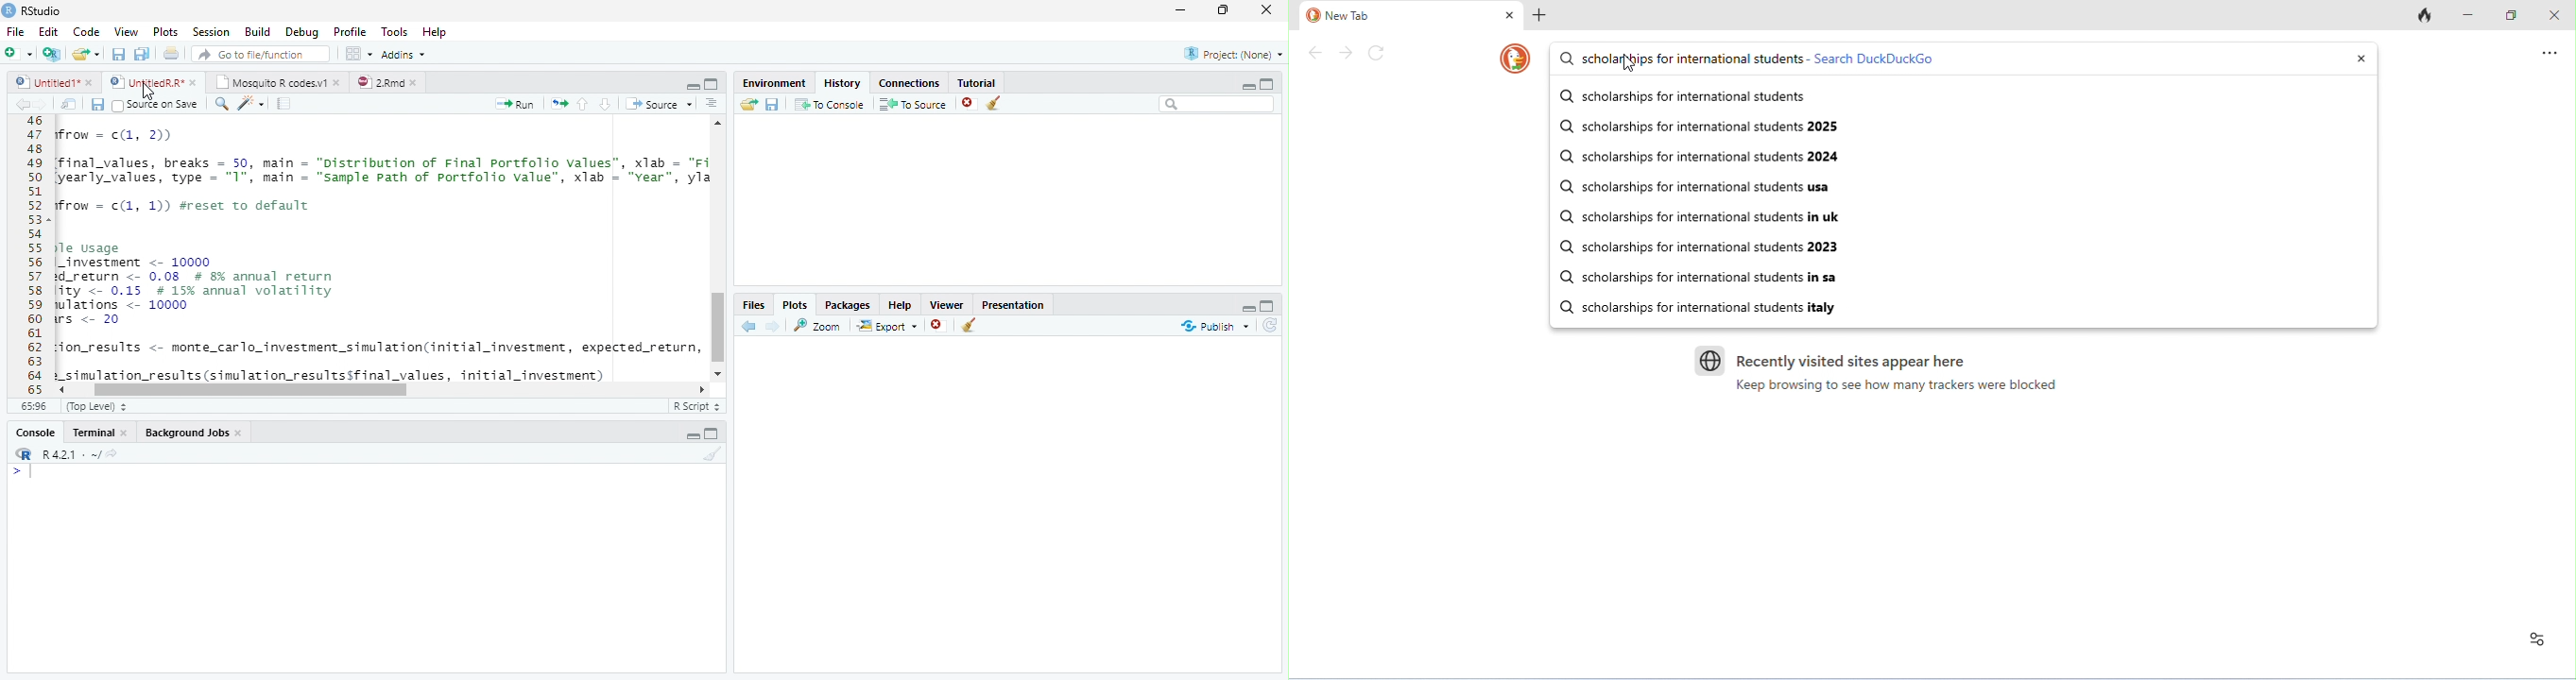 The height and width of the screenshot is (700, 2576). Describe the element at coordinates (404, 54) in the screenshot. I see `Addins` at that location.